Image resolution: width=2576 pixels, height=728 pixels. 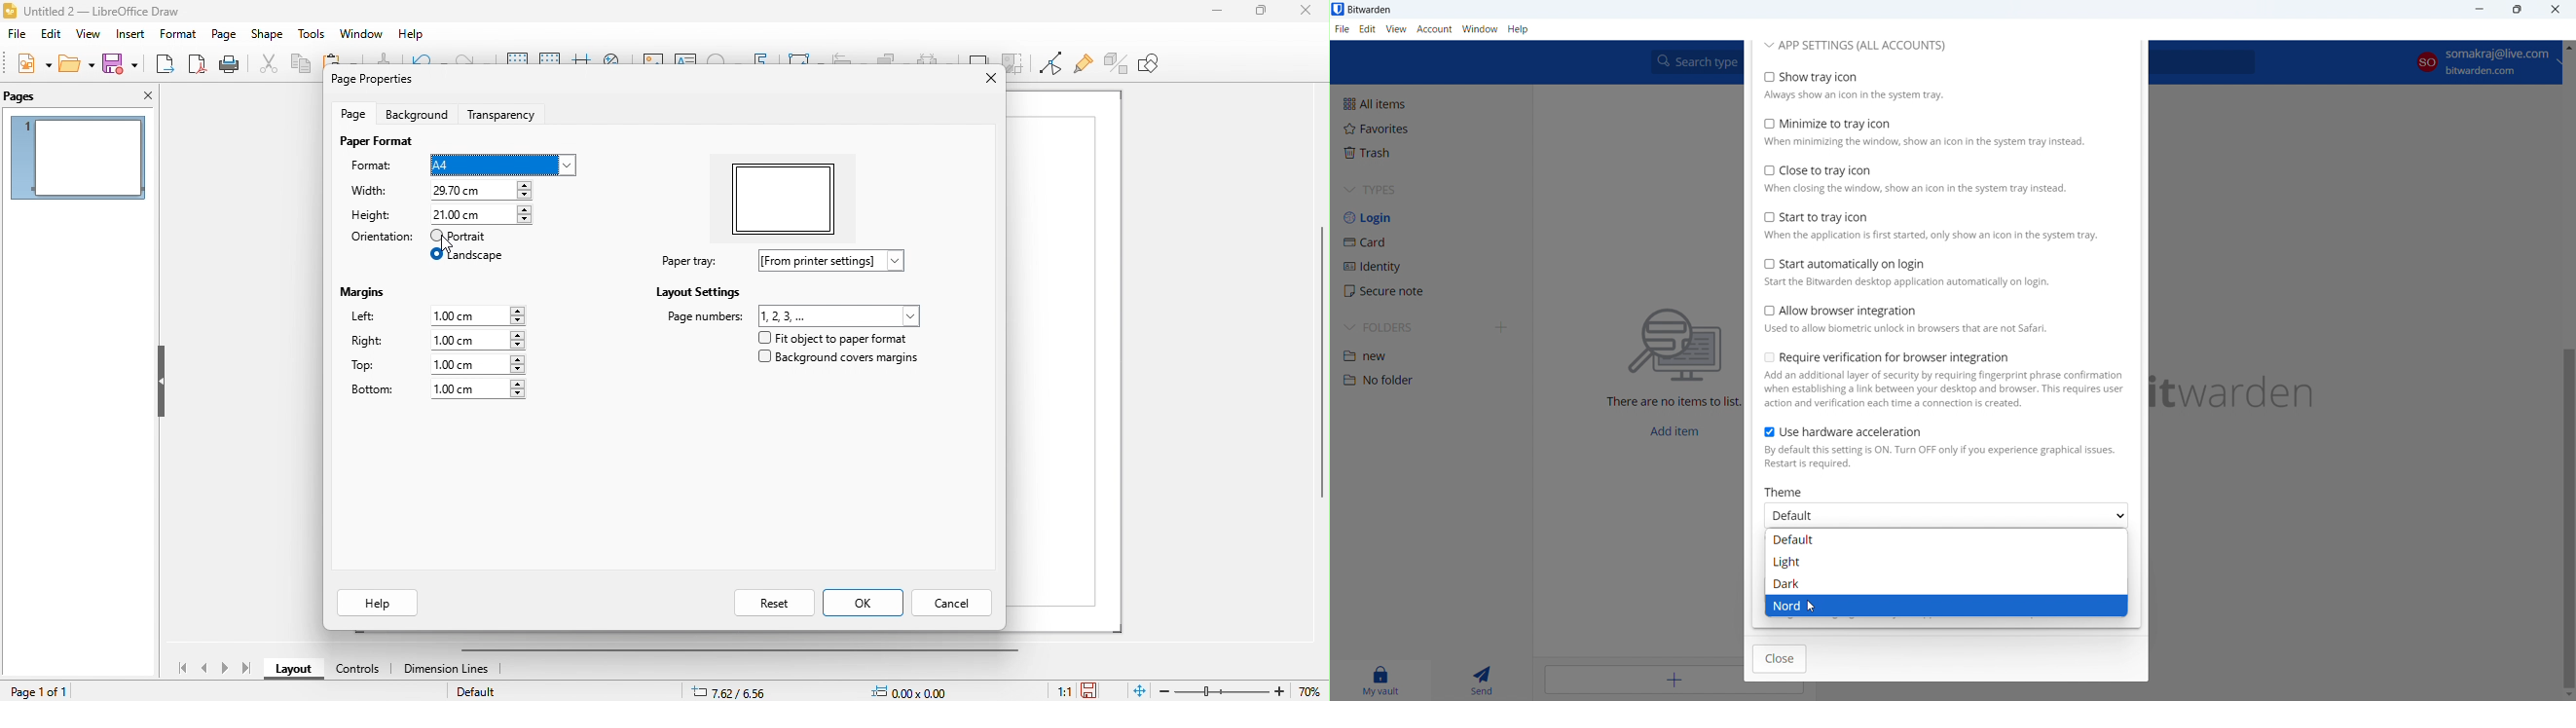 I want to click on previous, so click(x=206, y=669).